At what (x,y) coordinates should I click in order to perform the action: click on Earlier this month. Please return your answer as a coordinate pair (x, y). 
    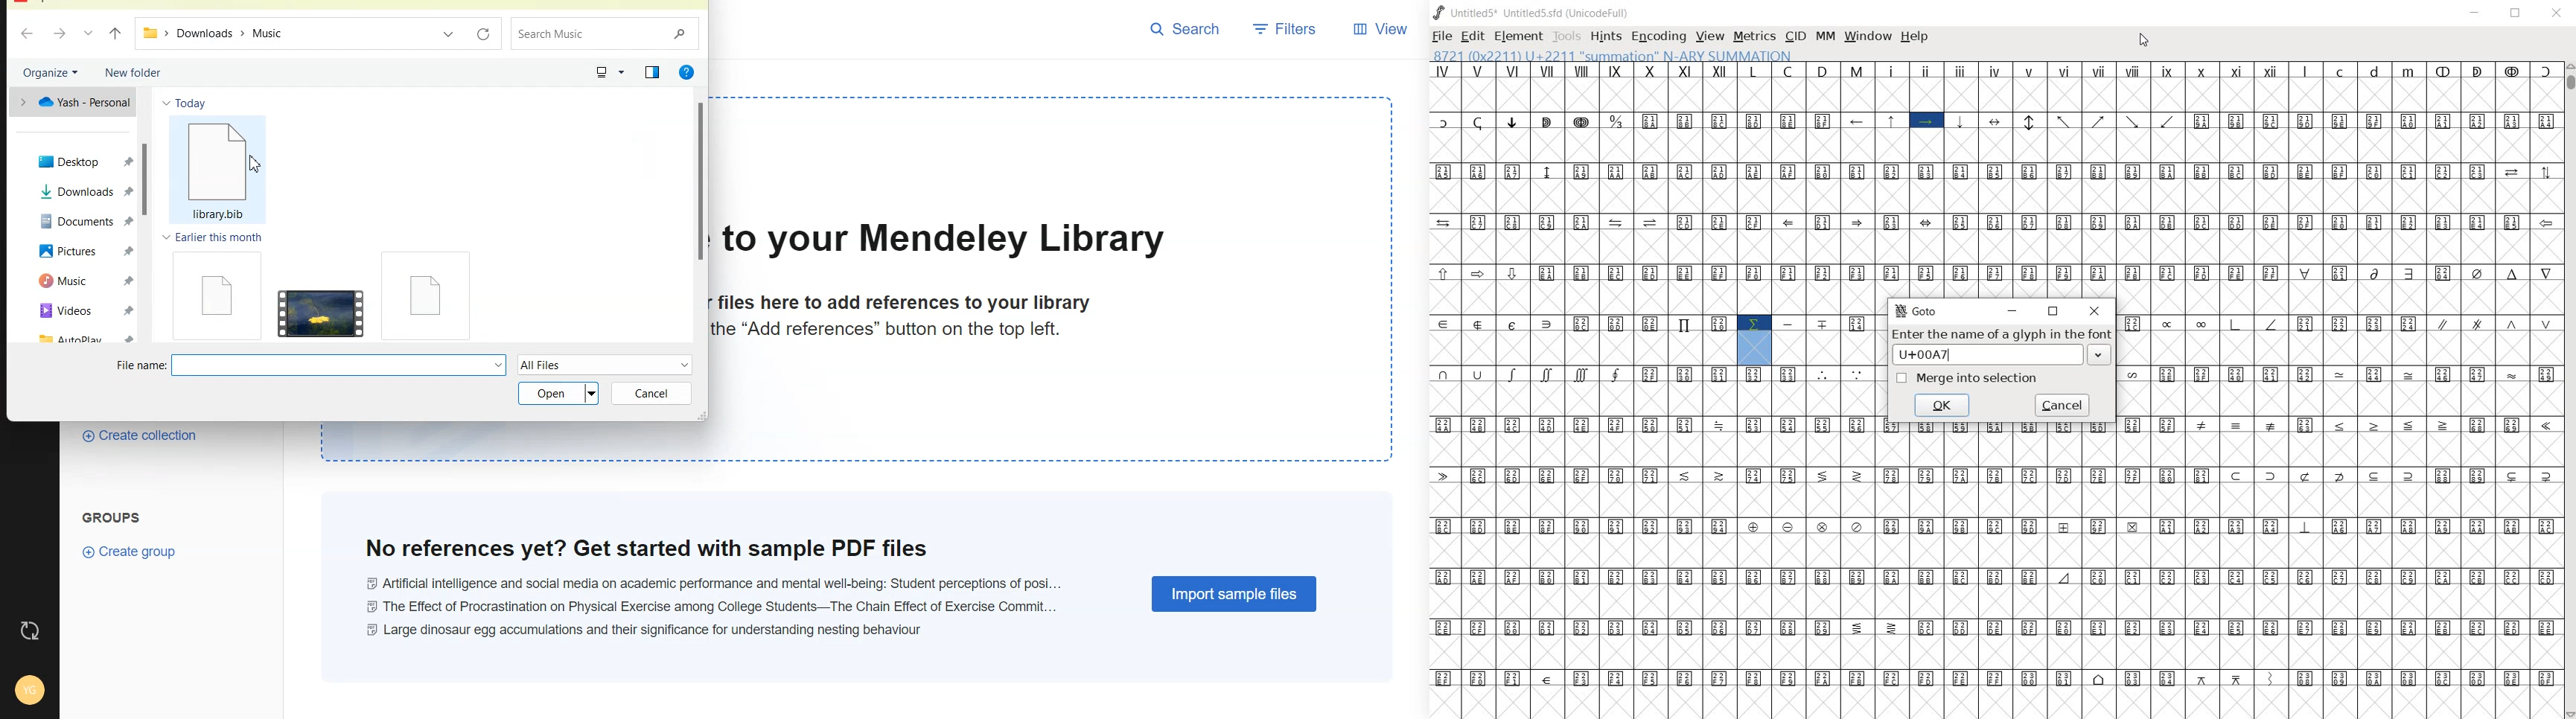
    Looking at the image, I should click on (215, 237).